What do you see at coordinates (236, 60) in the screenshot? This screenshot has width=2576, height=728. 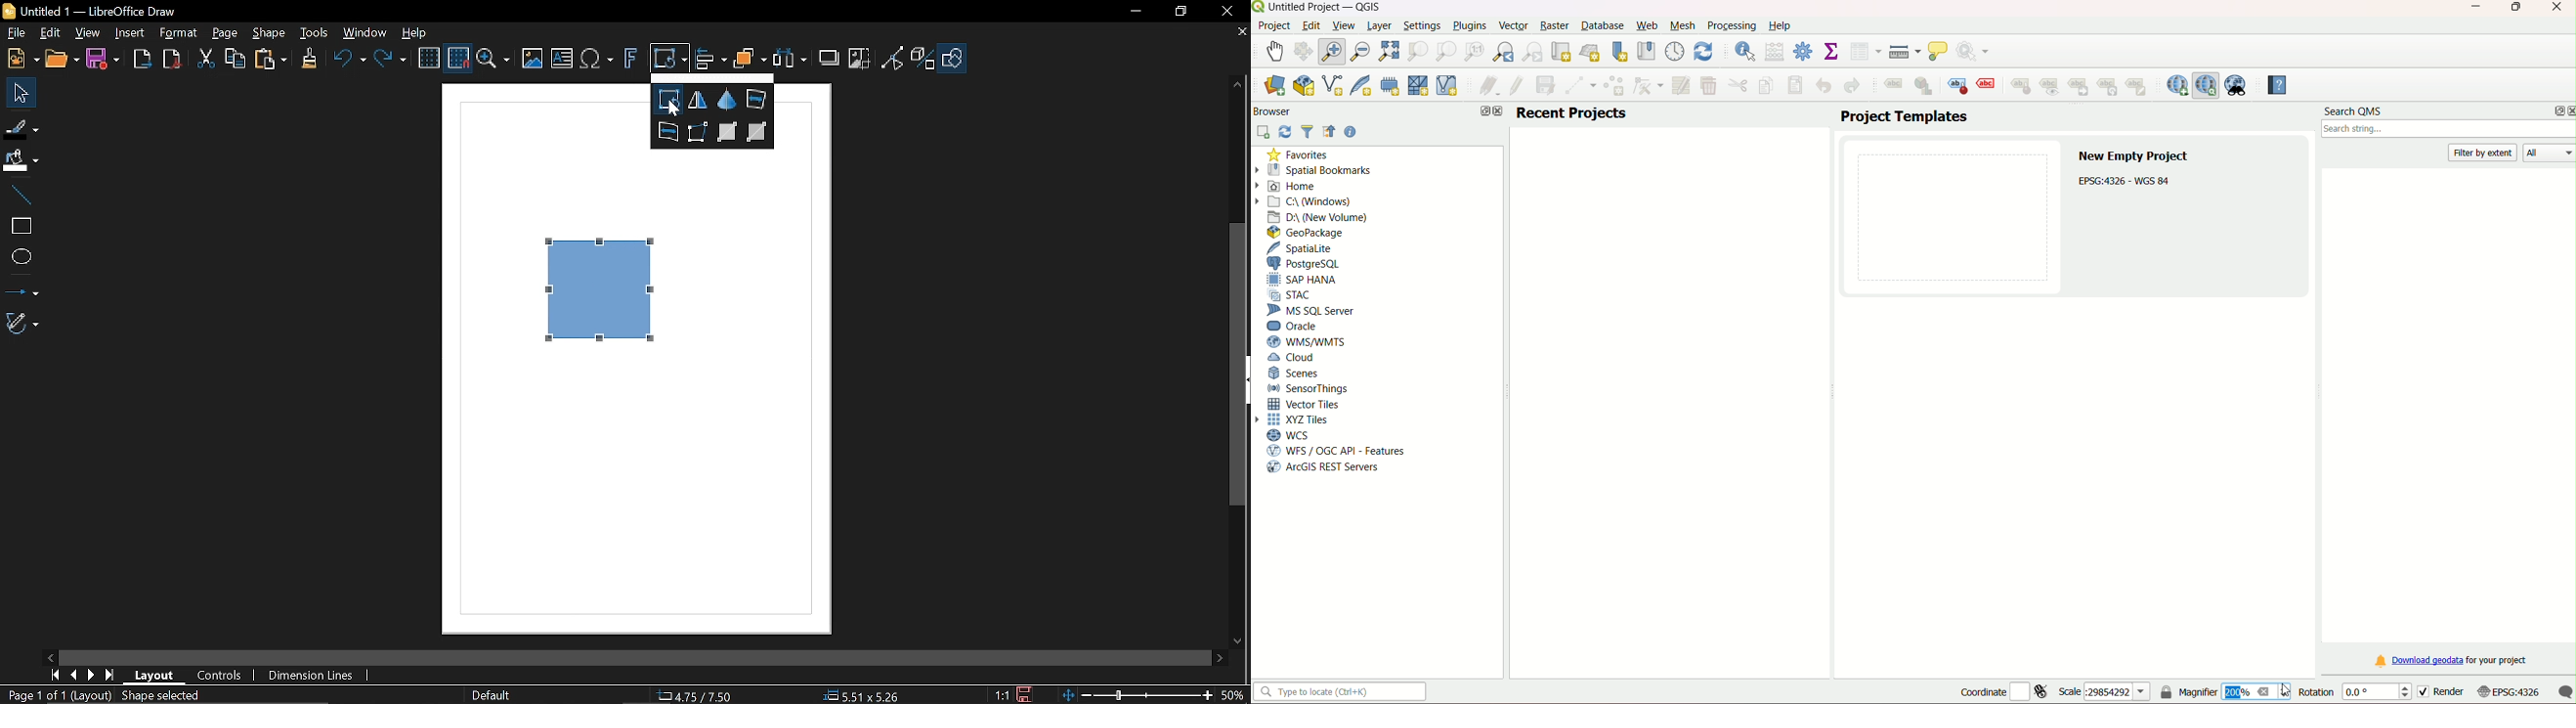 I see `Copy` at bounding box center [236, 60].